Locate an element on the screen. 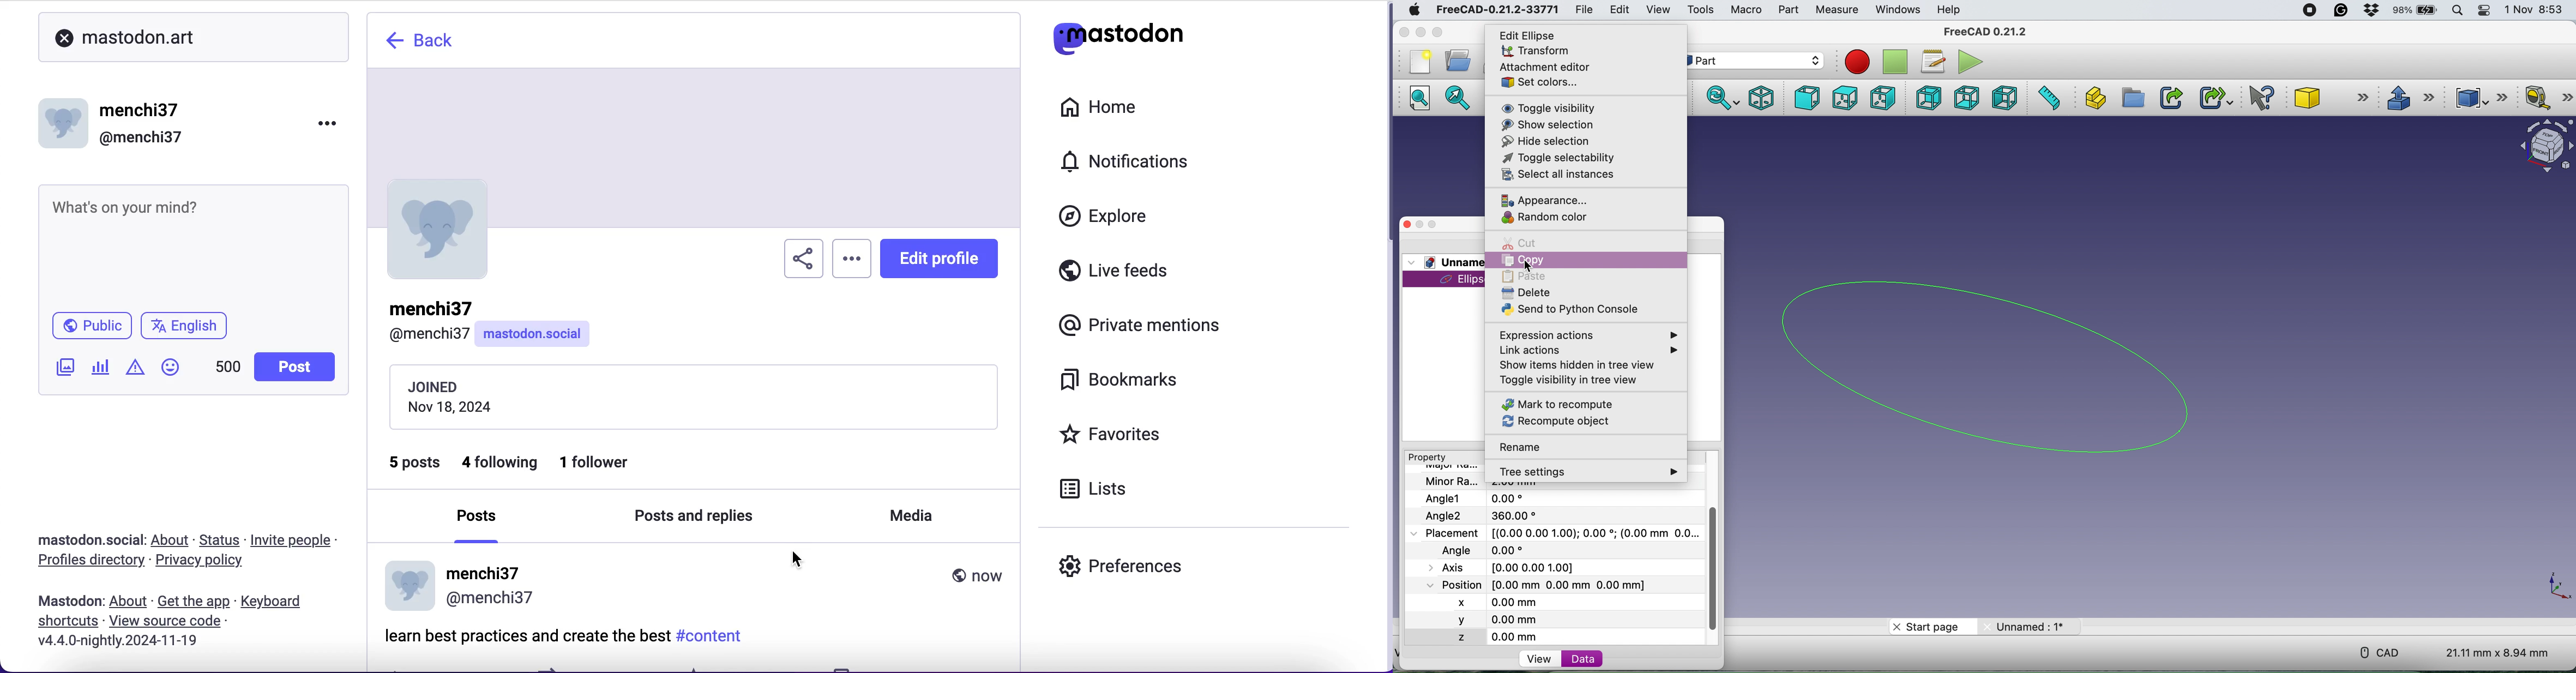  unnamed is located at coordinates (2026, 627).